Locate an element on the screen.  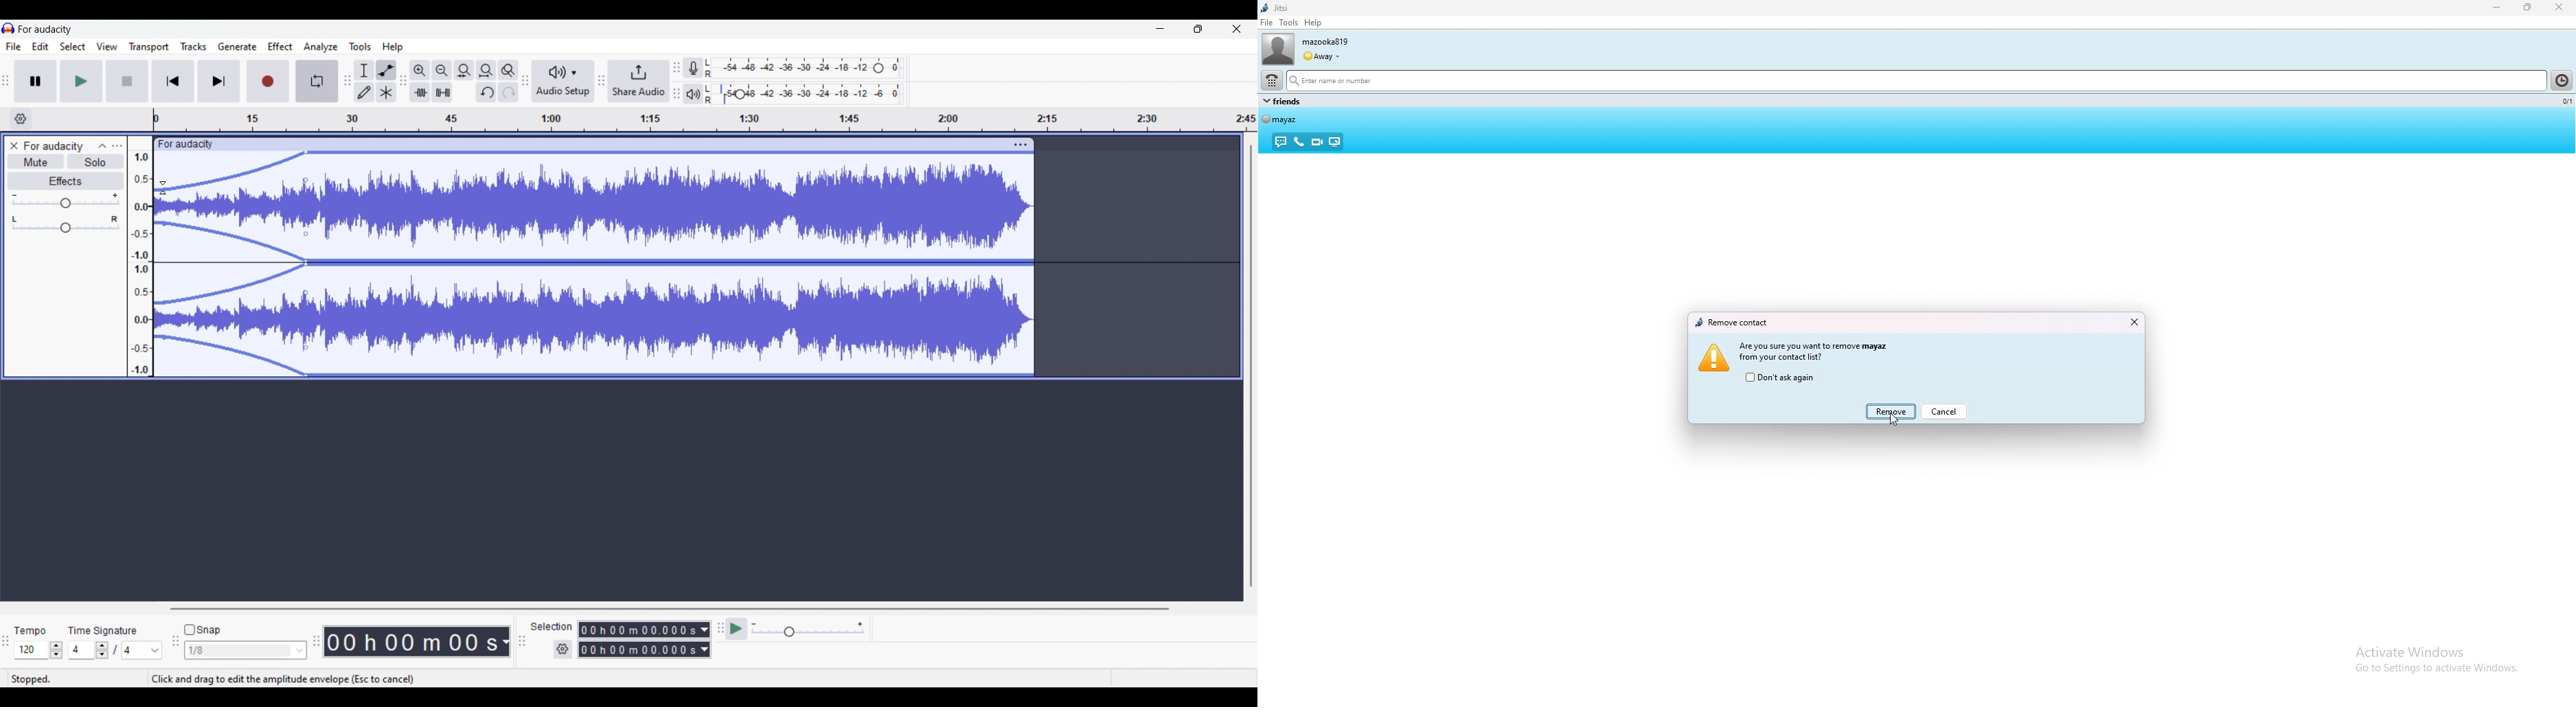
Duration measurement options is located at coordinates (505, 642).